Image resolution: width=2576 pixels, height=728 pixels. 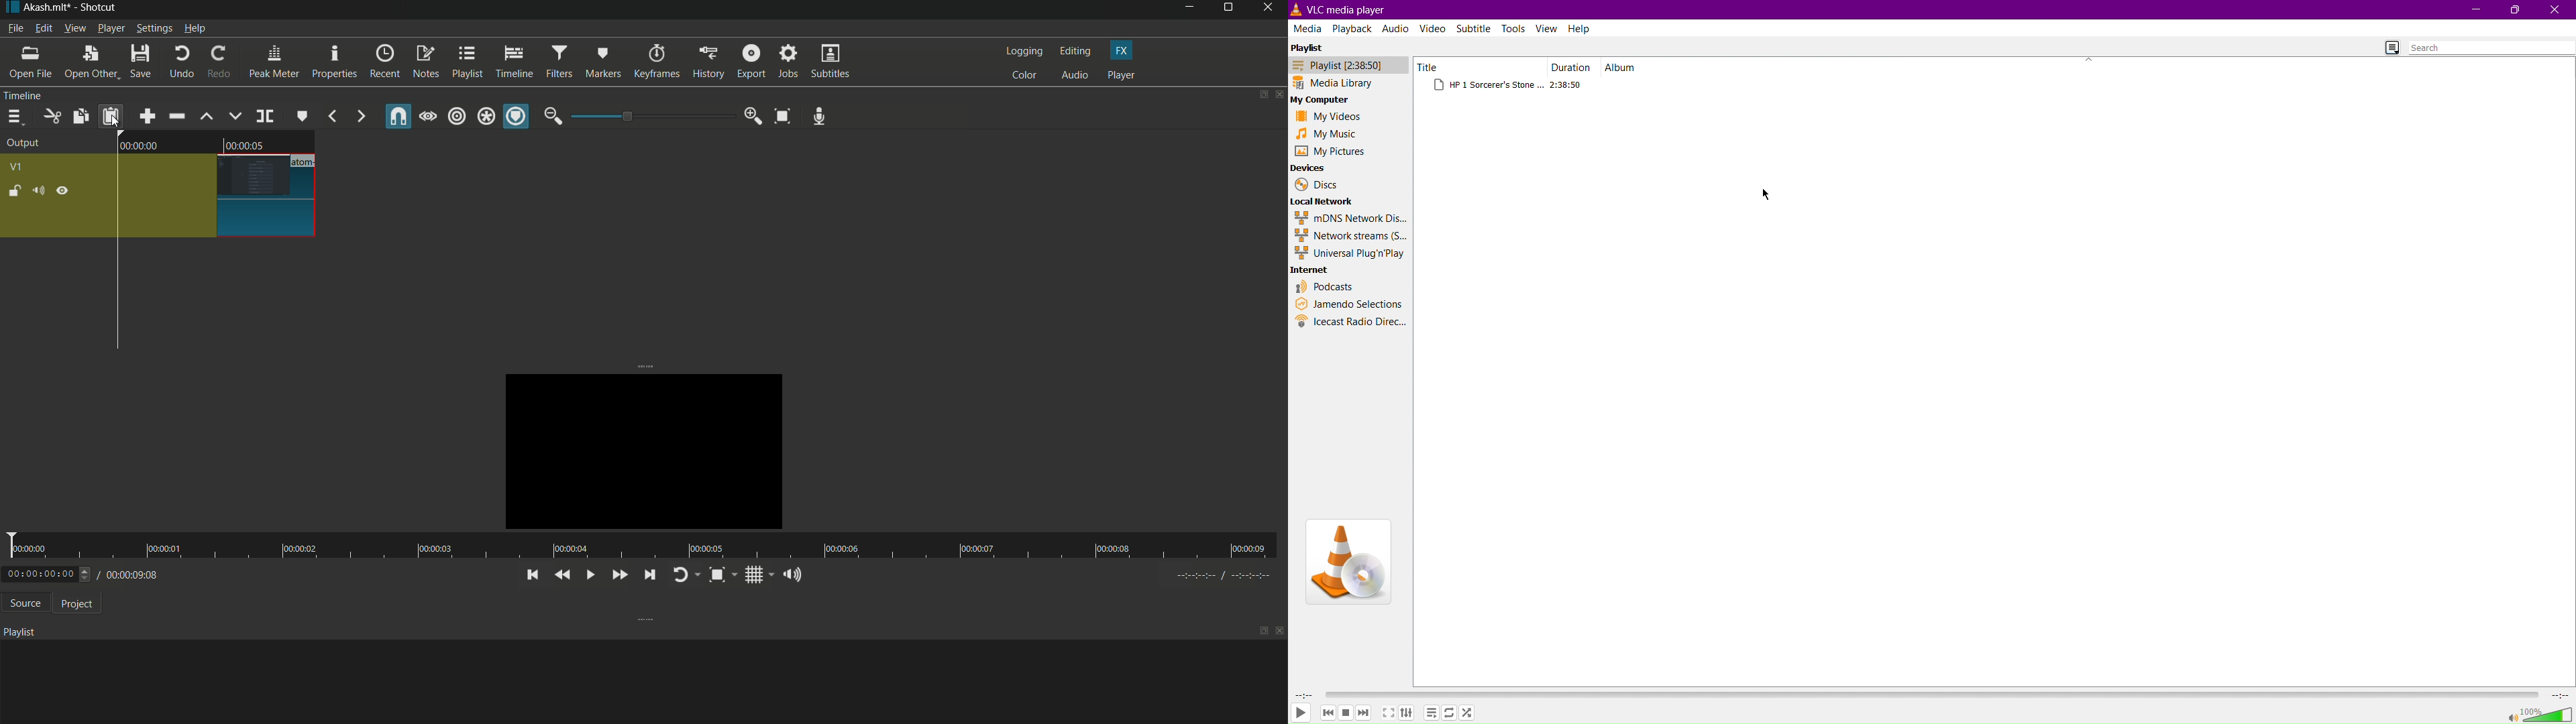 What do you see at coordinates (1349, 217) in the screenshot?
I see `mDNS Network` at bounding box center [1349, 217].